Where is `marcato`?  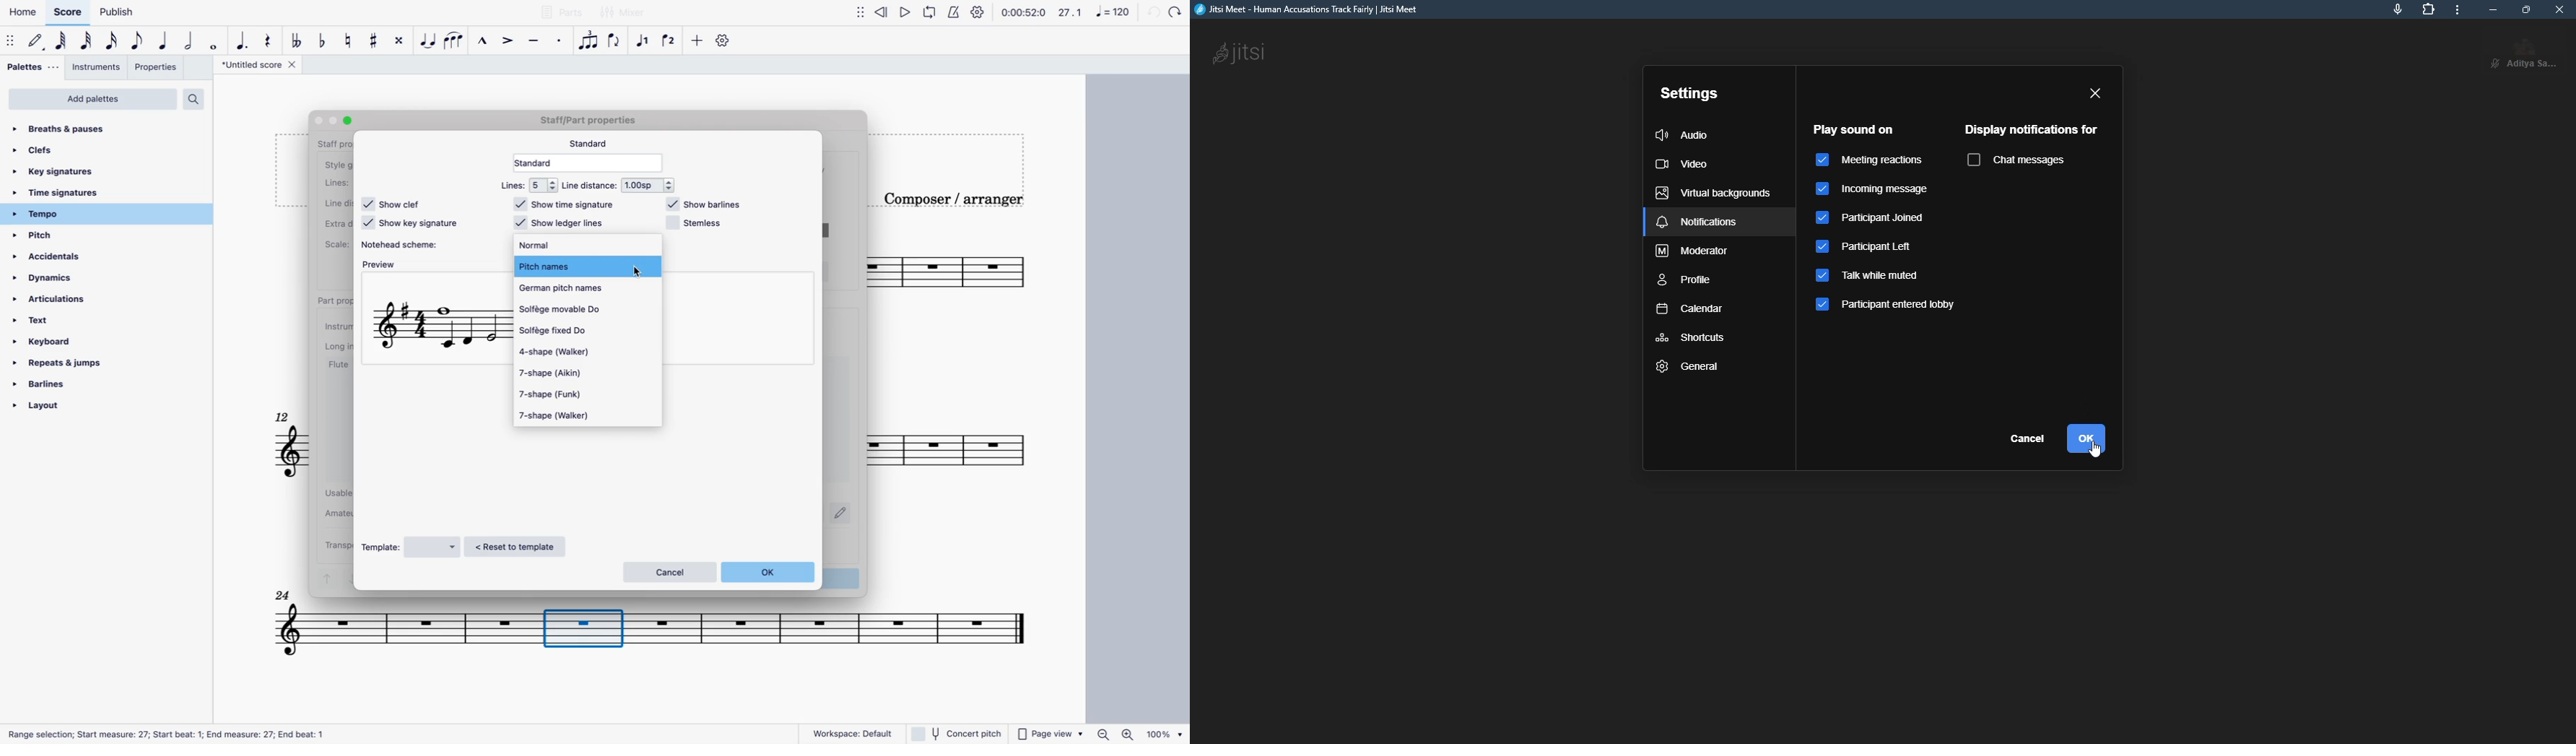
marcato is located at coordinates (483, 42).